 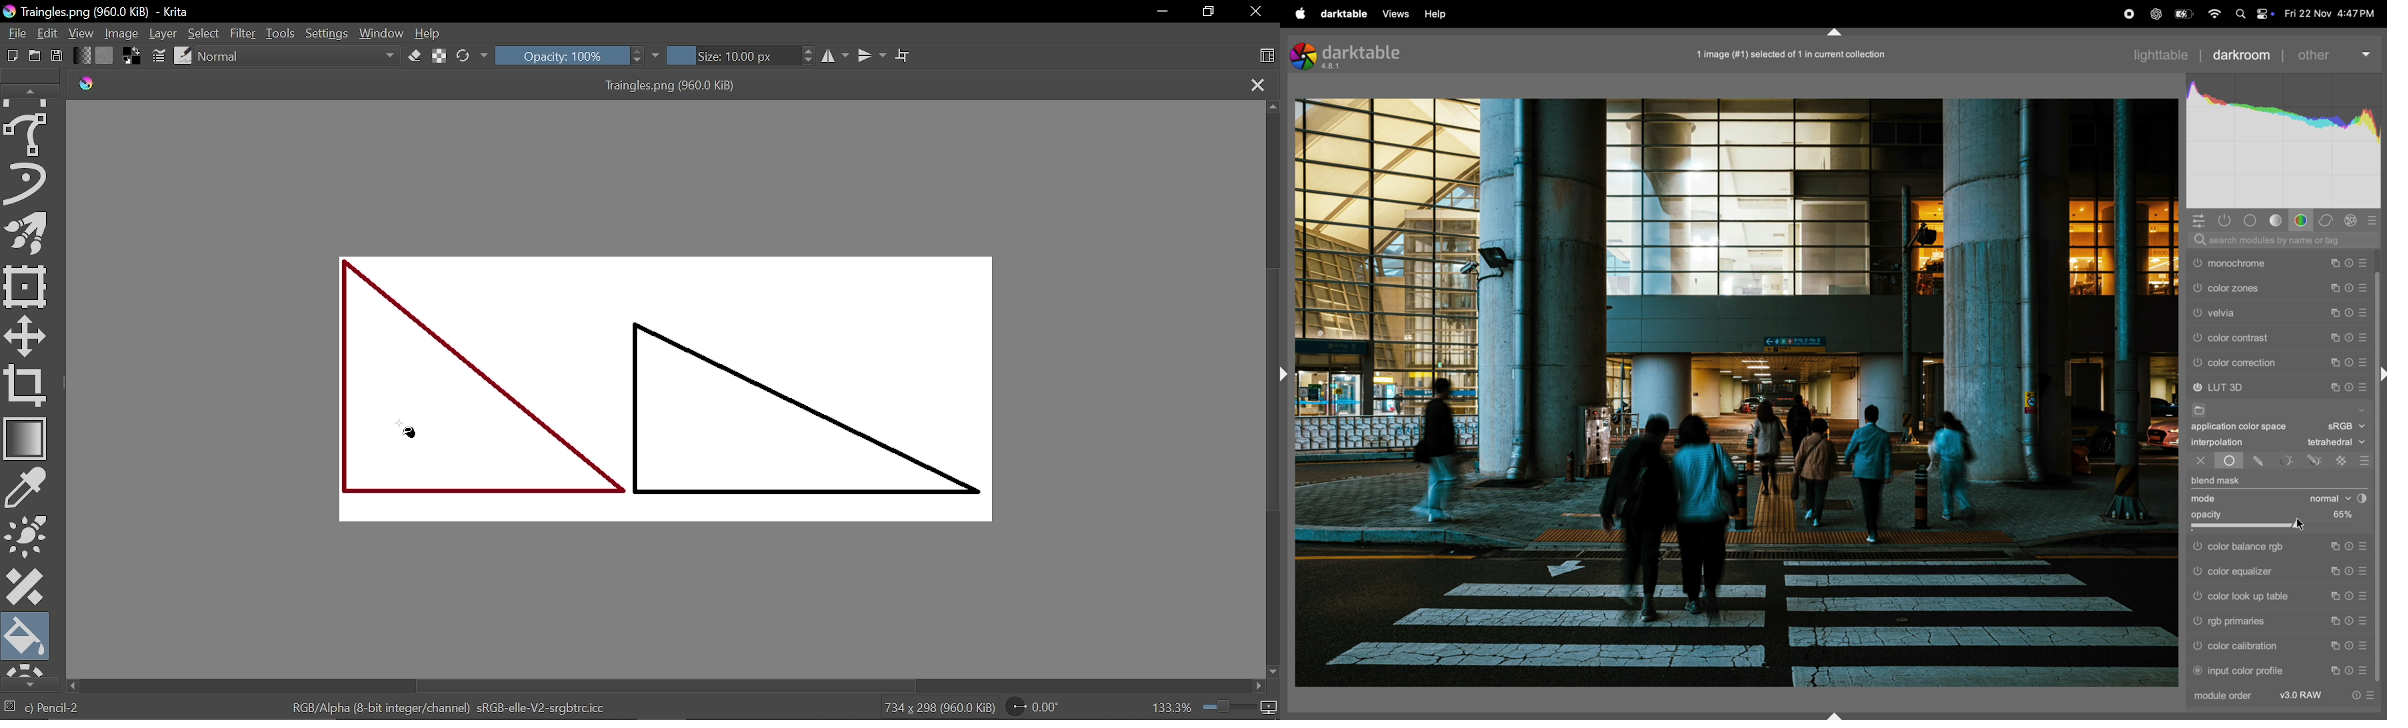 What do you see at coordinates (874, 57) in the screenshot?
I see `Vertical mirror tool` at bounding box center [874, 57].